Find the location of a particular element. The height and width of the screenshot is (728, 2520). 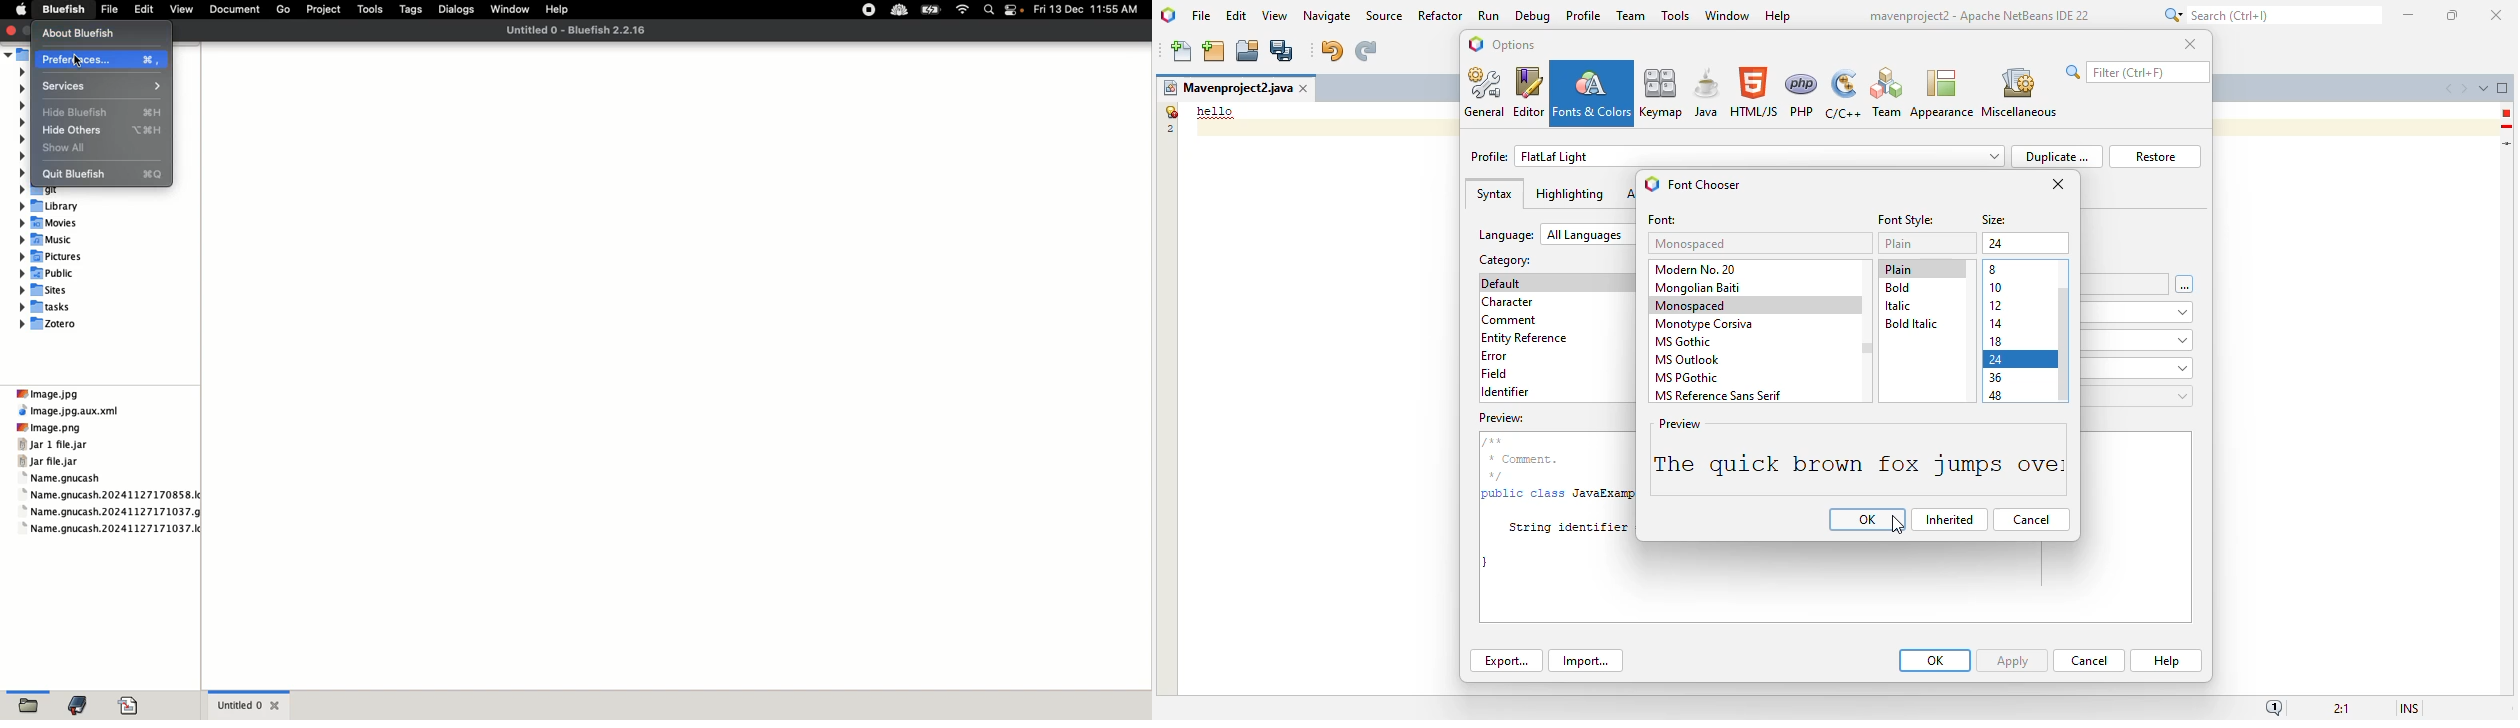

minimize is located at coordinates (27, 27).